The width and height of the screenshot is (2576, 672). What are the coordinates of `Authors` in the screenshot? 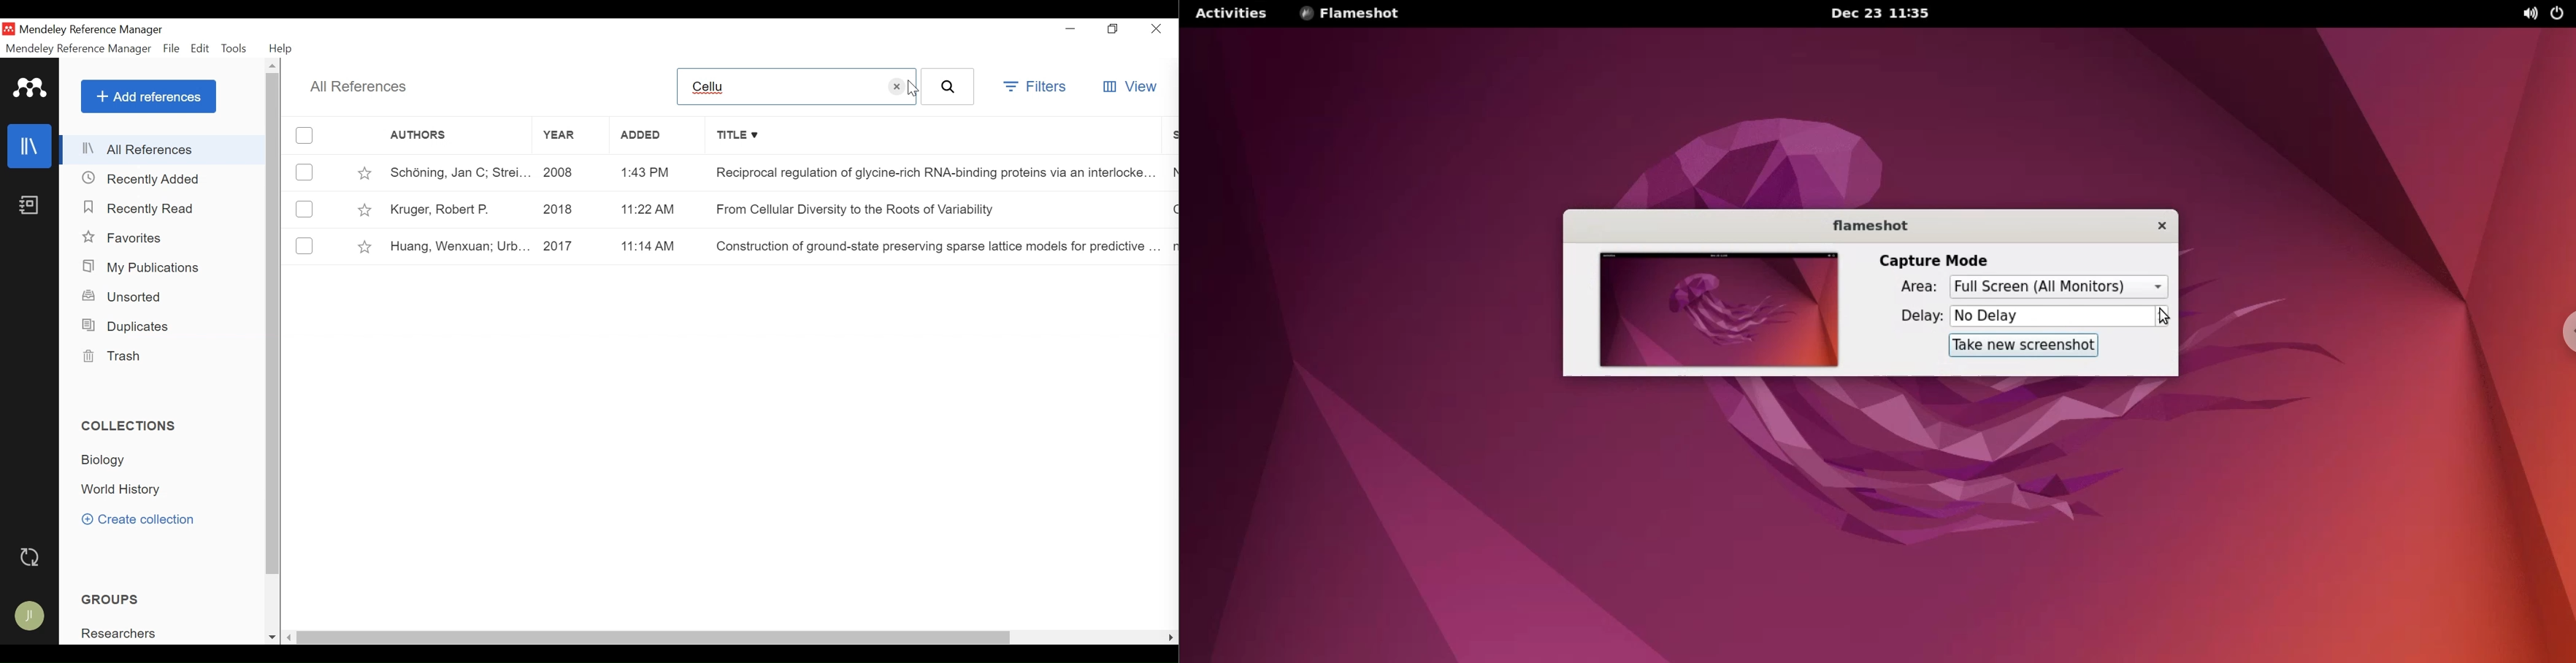 It's located at (443, 136).